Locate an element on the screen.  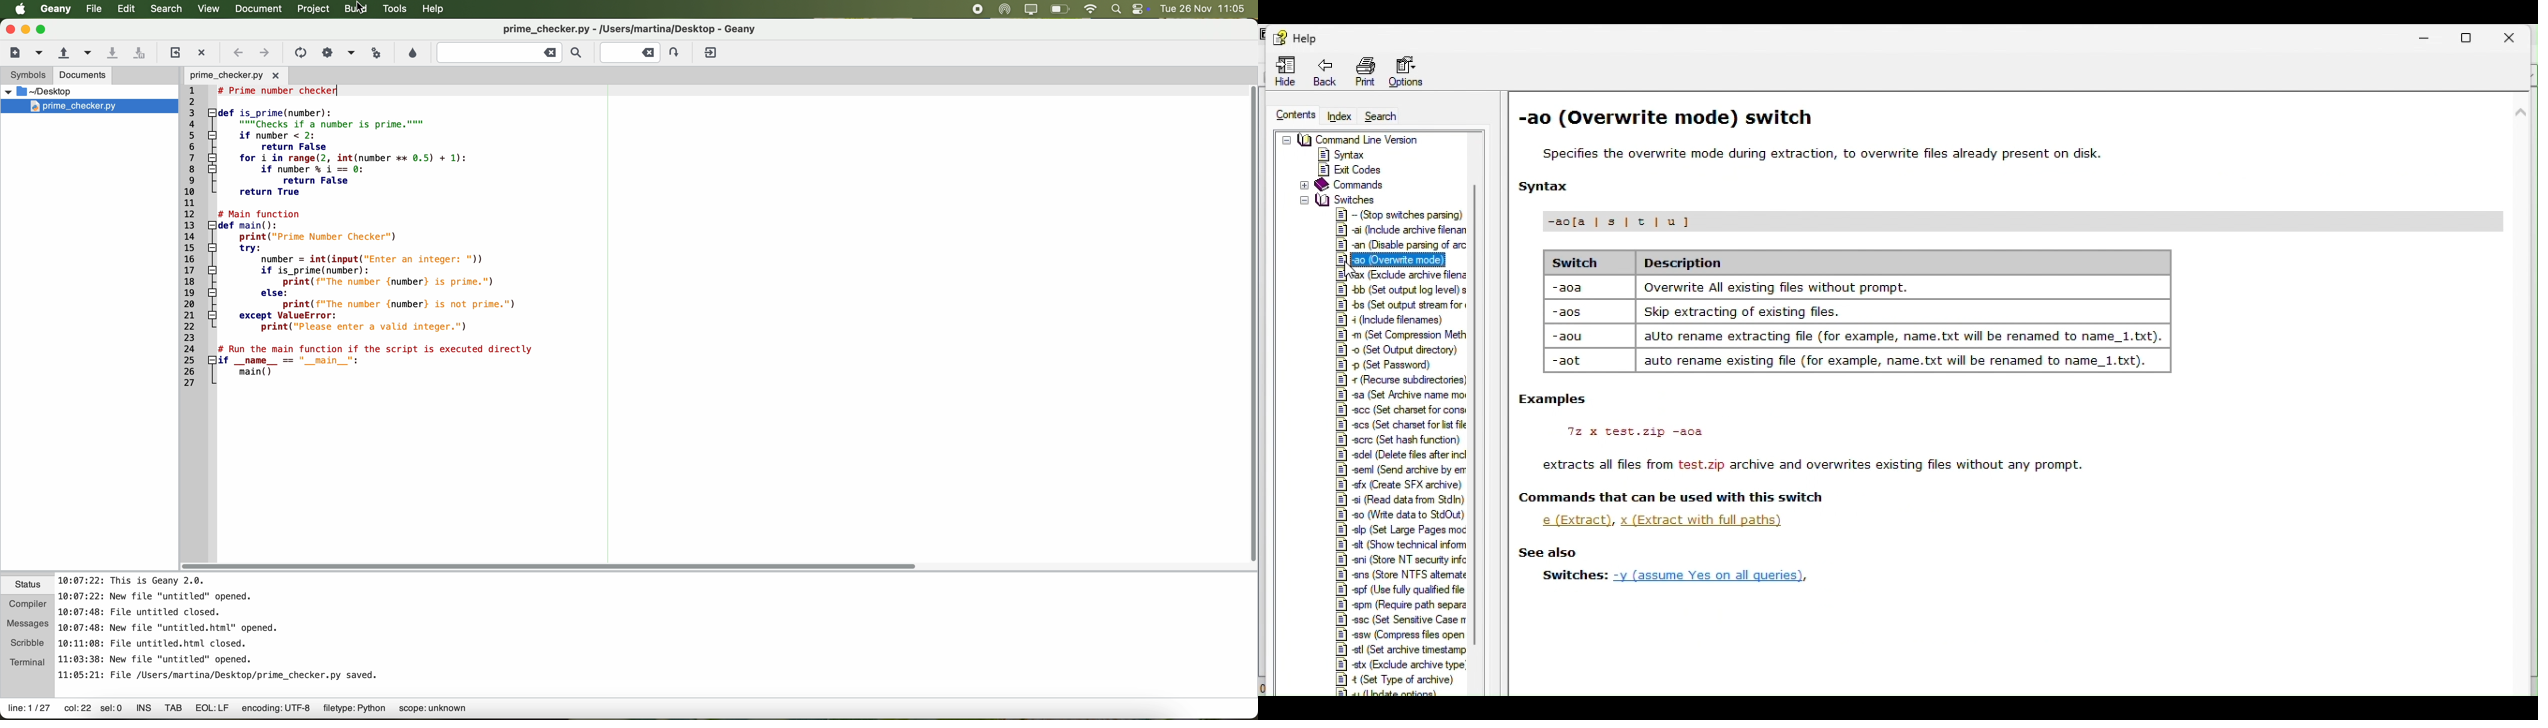
wifi is located at coordinates (1092, 9).